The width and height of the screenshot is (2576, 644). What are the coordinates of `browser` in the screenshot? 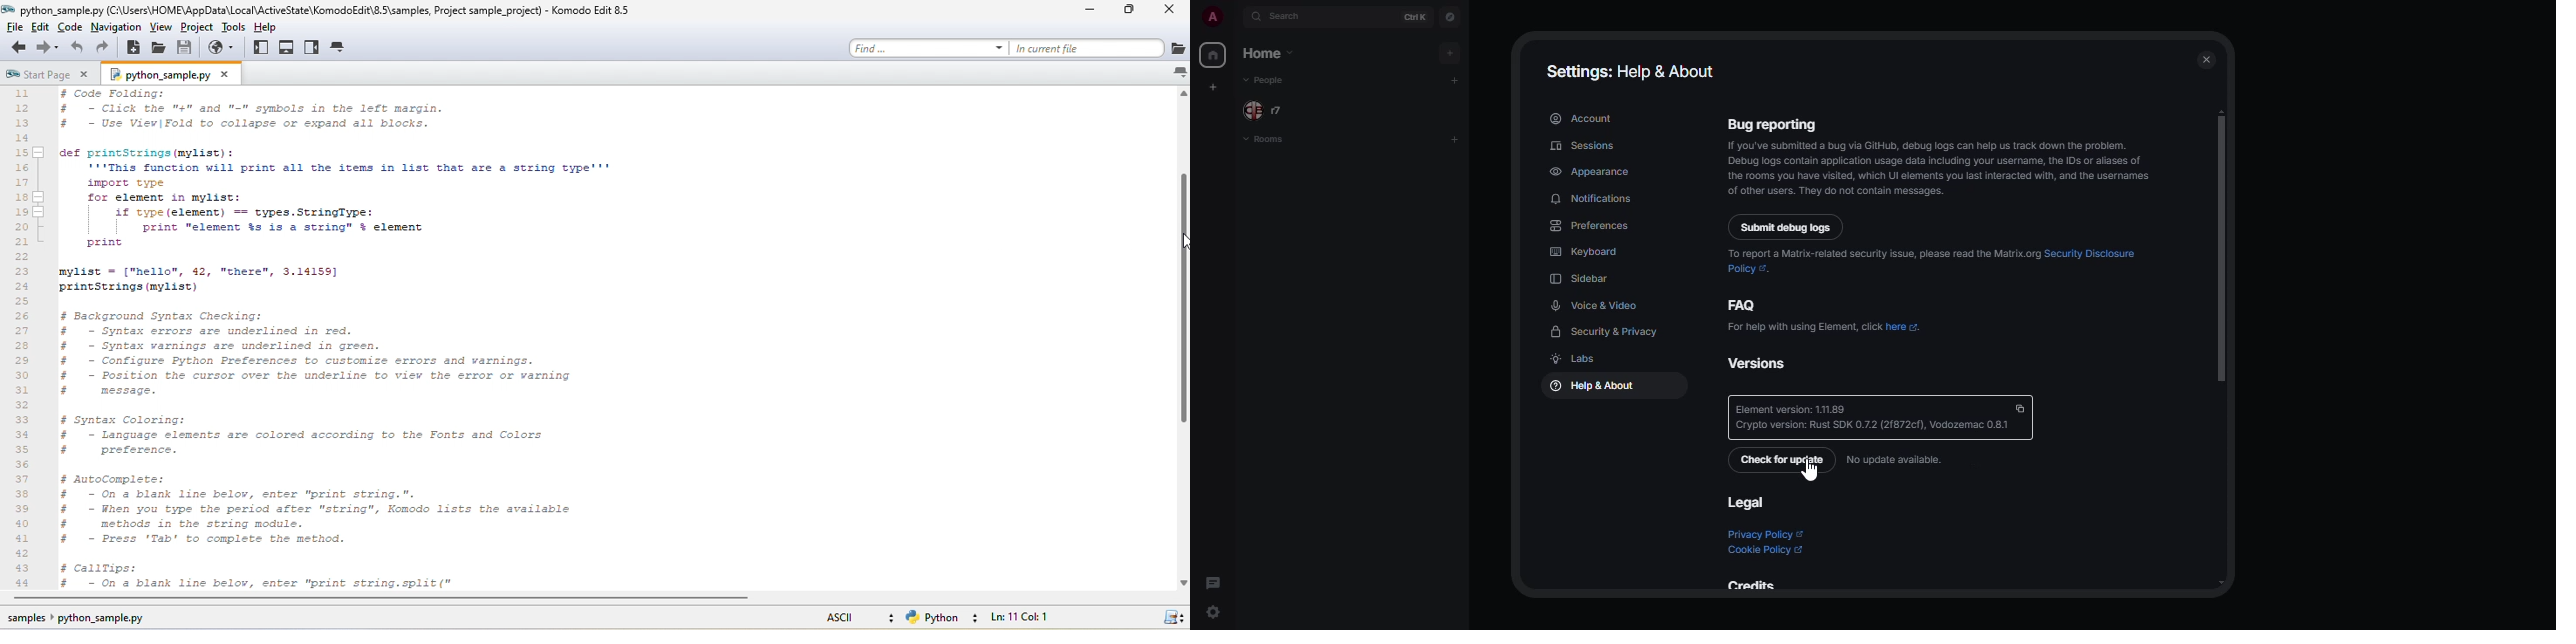 It's located at (224, 50).